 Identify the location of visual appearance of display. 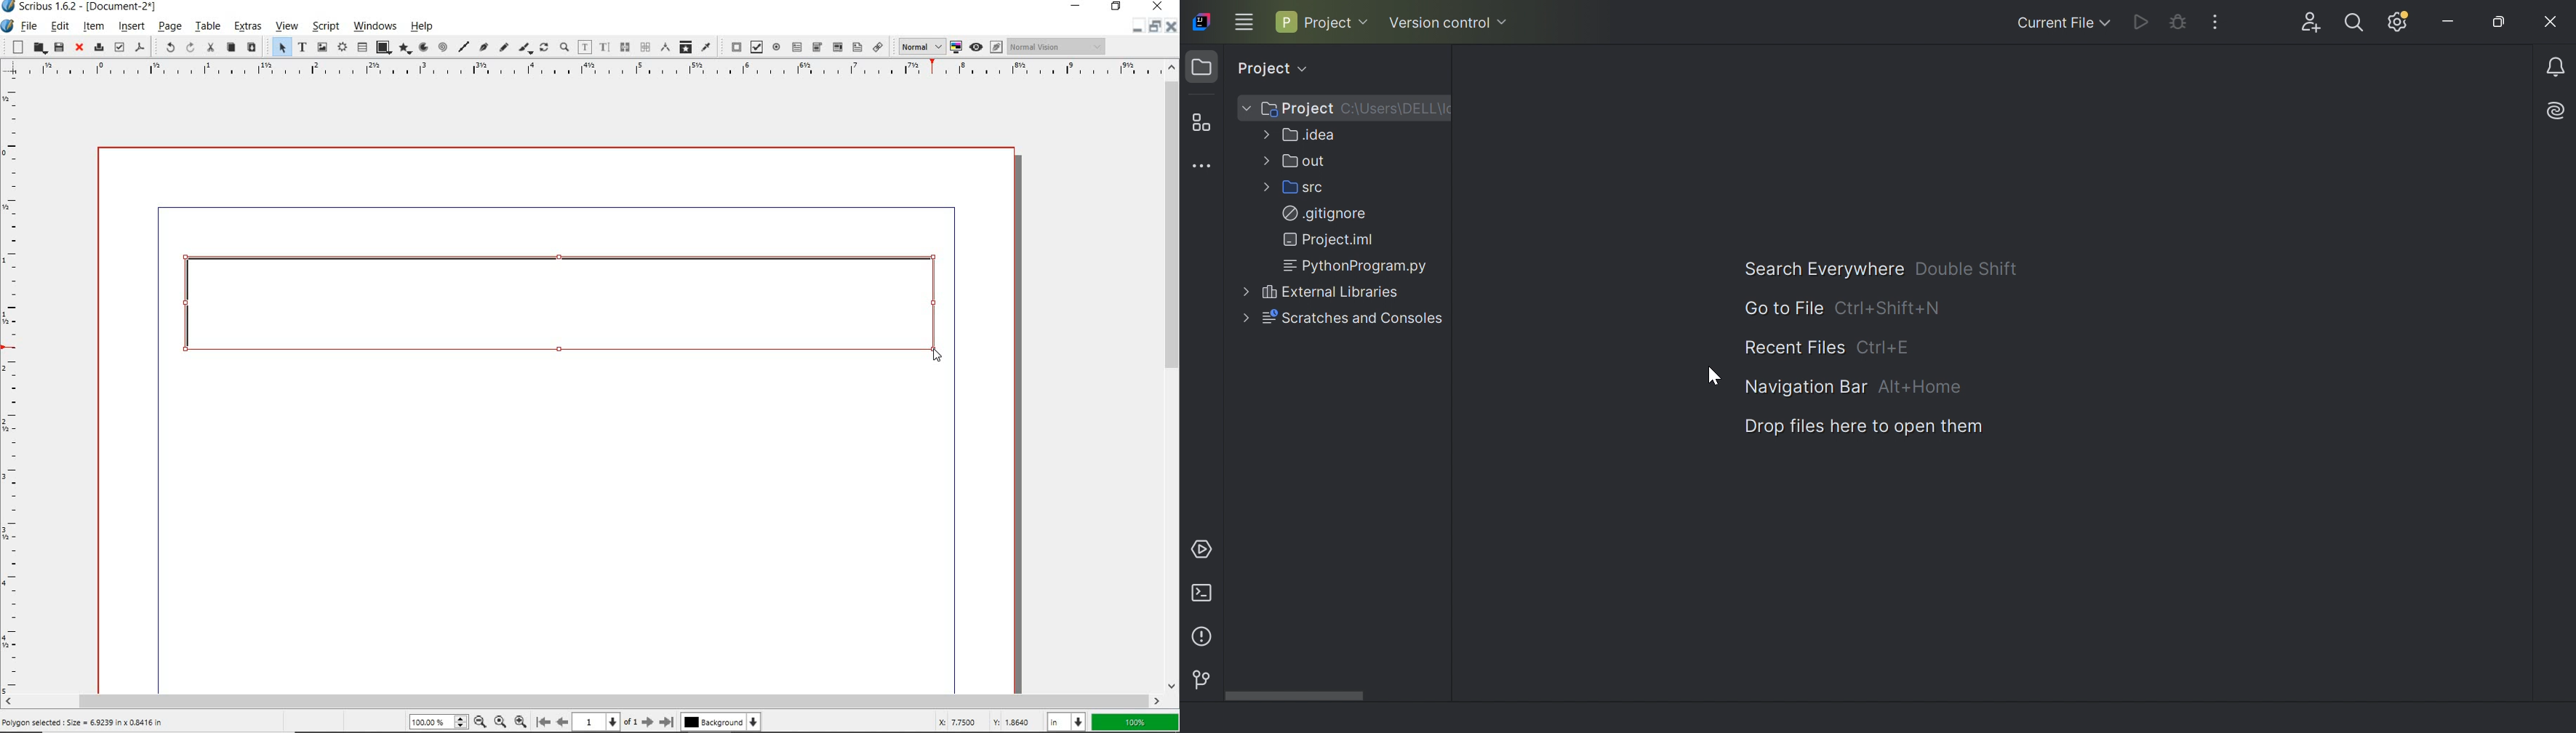
(1059, 46).